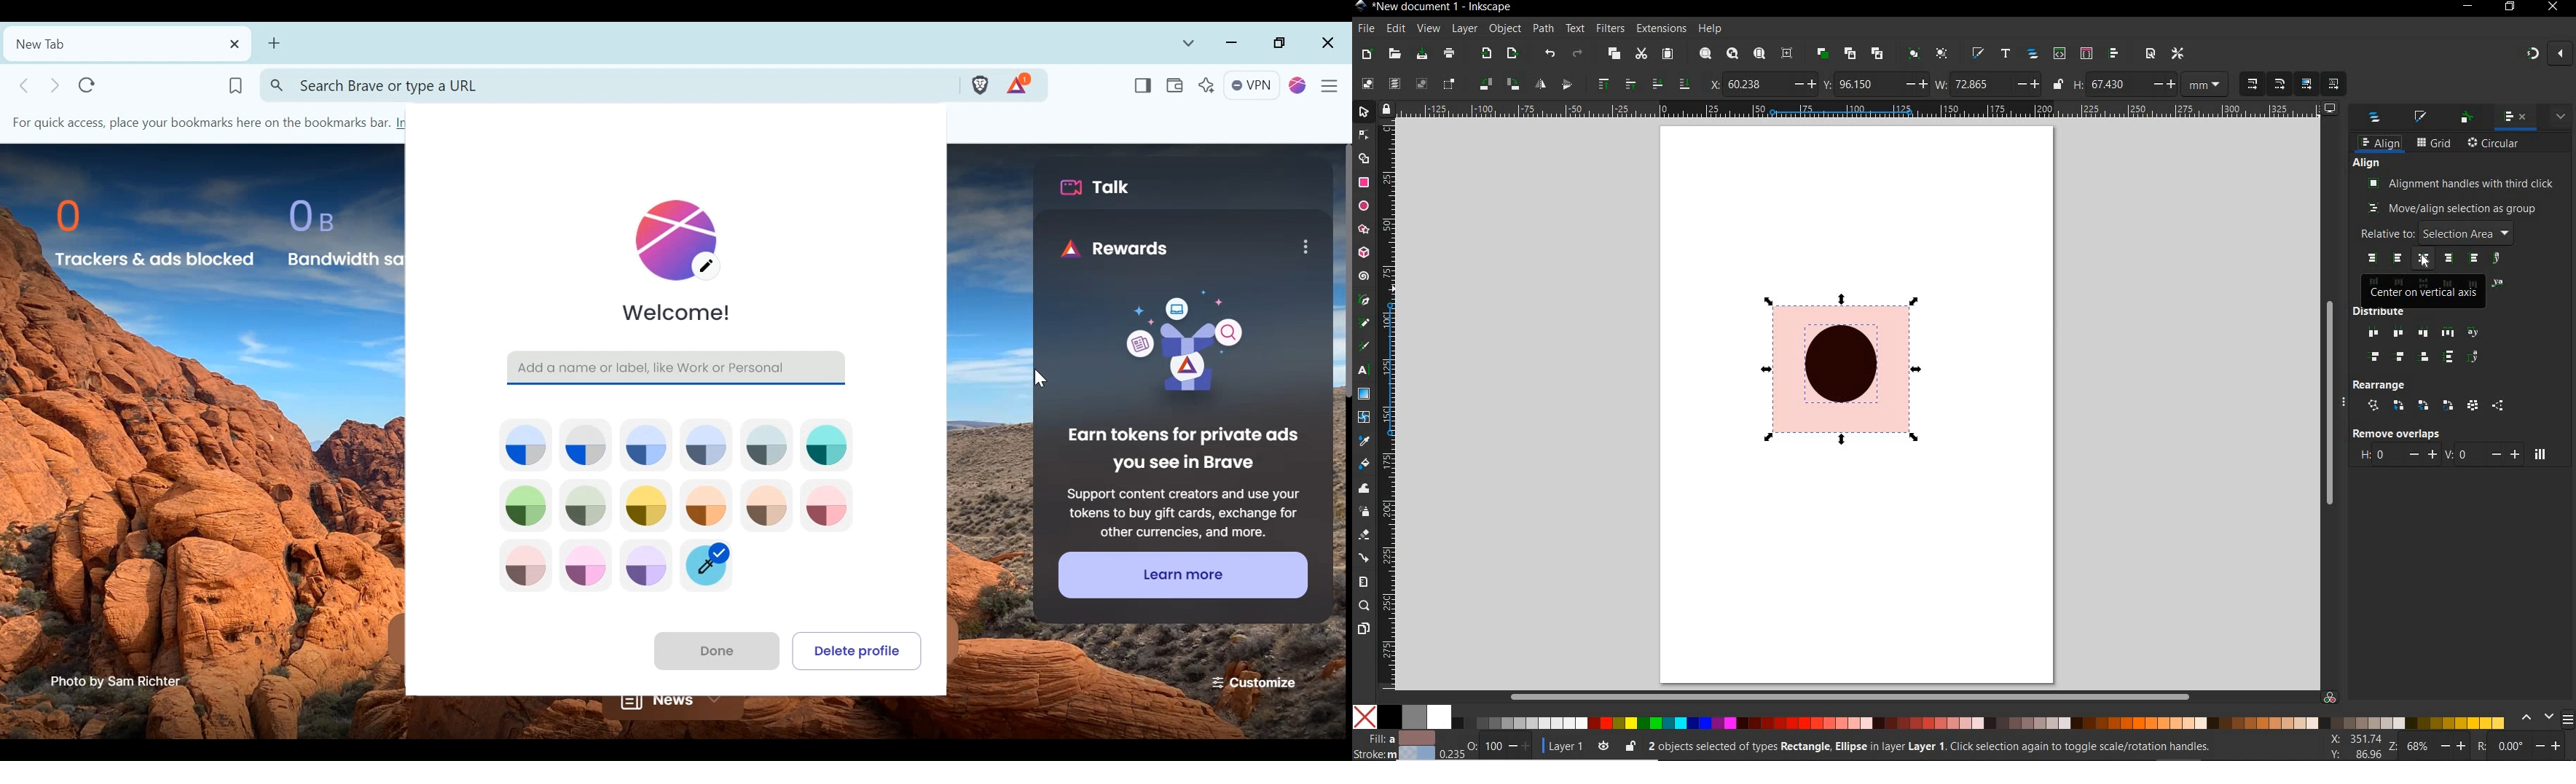 The image size is (2576, 784). What do you see at coordinates (2425, 259) in the screenshot?
I see `CENTER ON VERTICAL AXIS` at bounding box center [2425, 259].